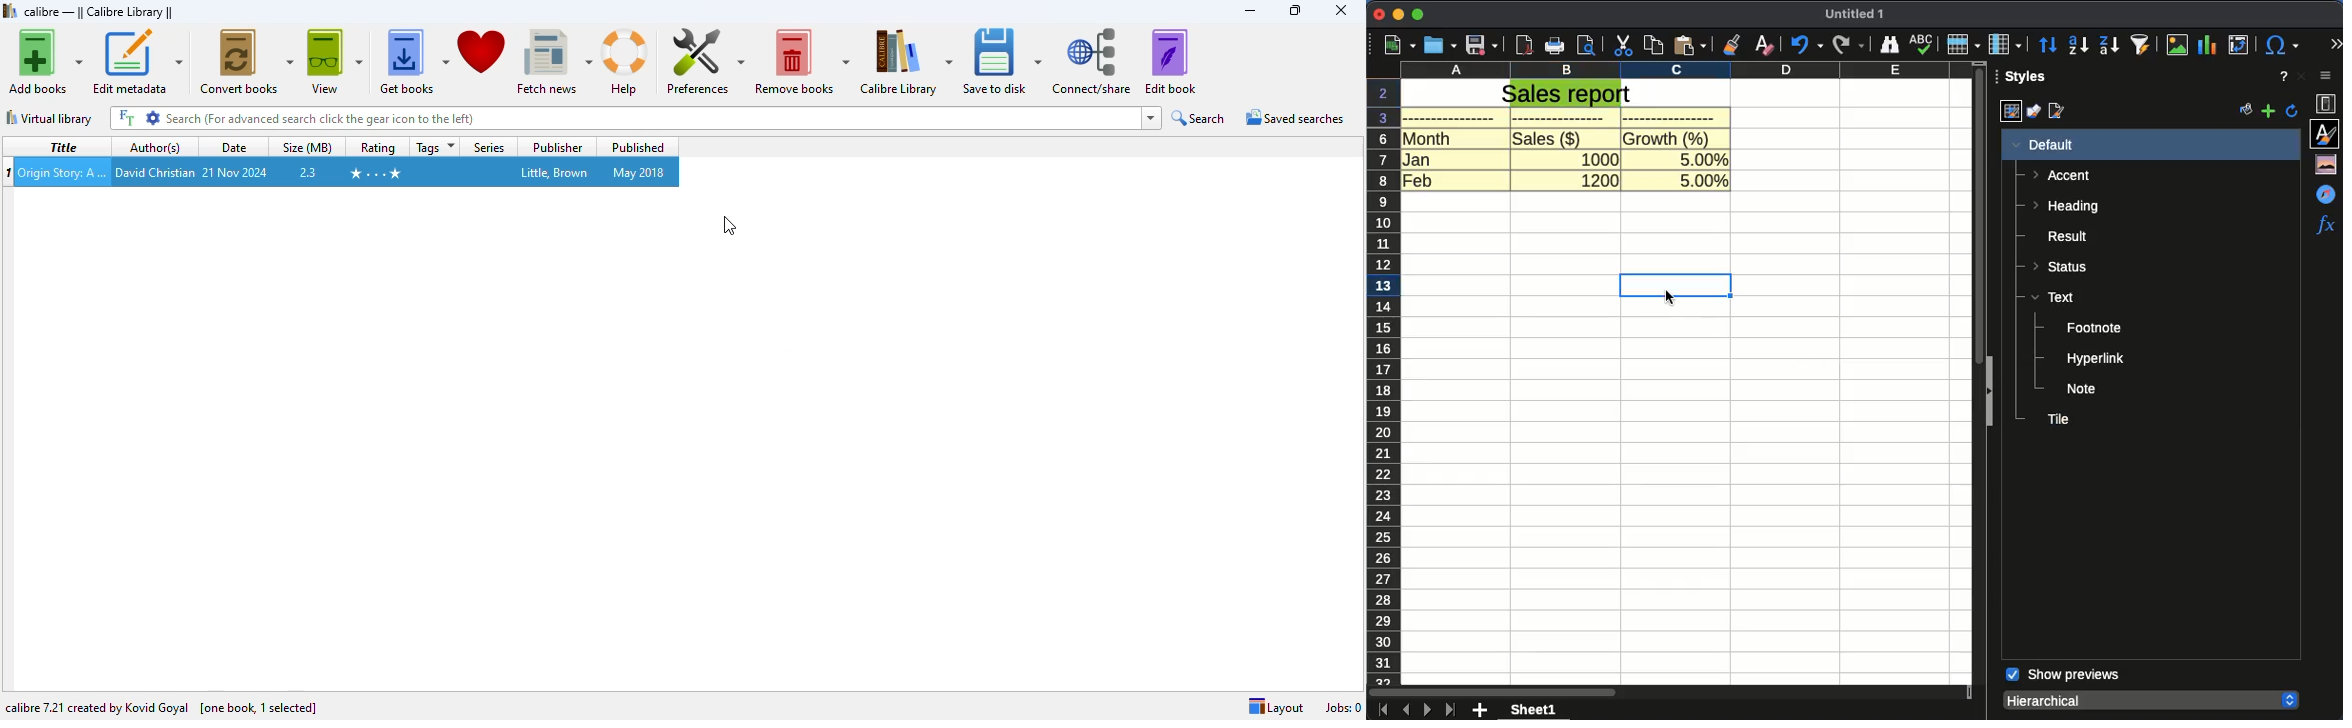 This screenshot has height=728, width=2352. I want to click on finder, so click(1888, 45).